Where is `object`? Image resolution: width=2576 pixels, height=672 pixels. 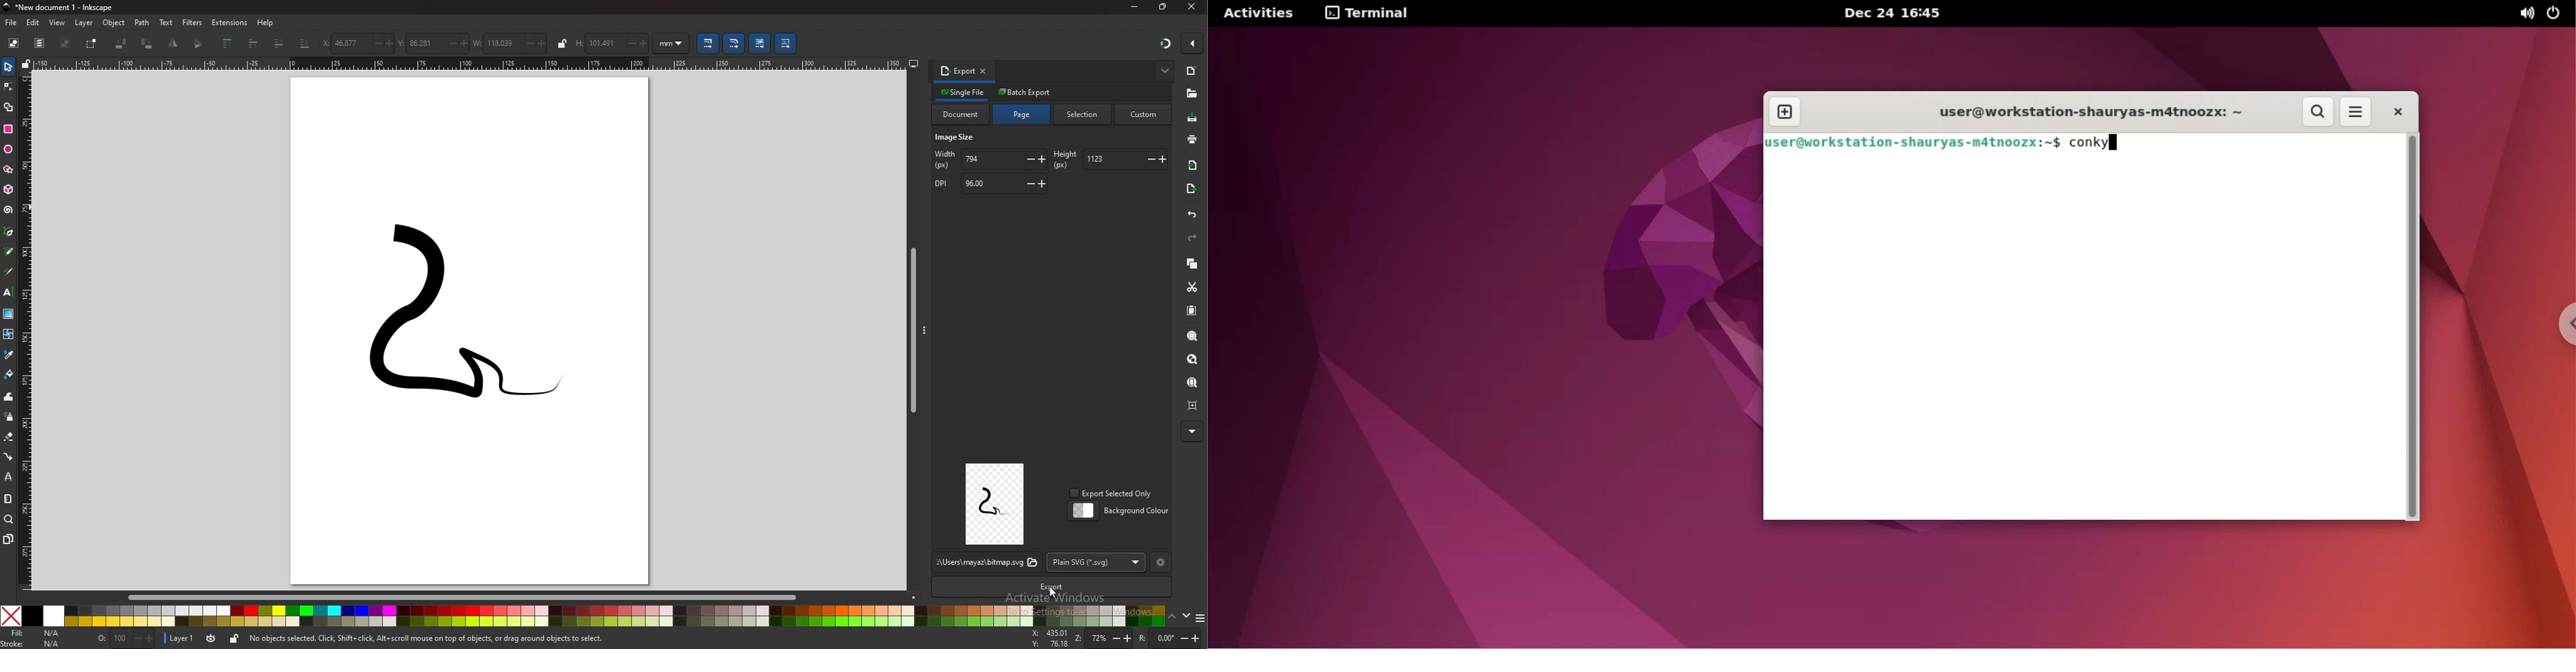
object is located at coordinates (114, 23).